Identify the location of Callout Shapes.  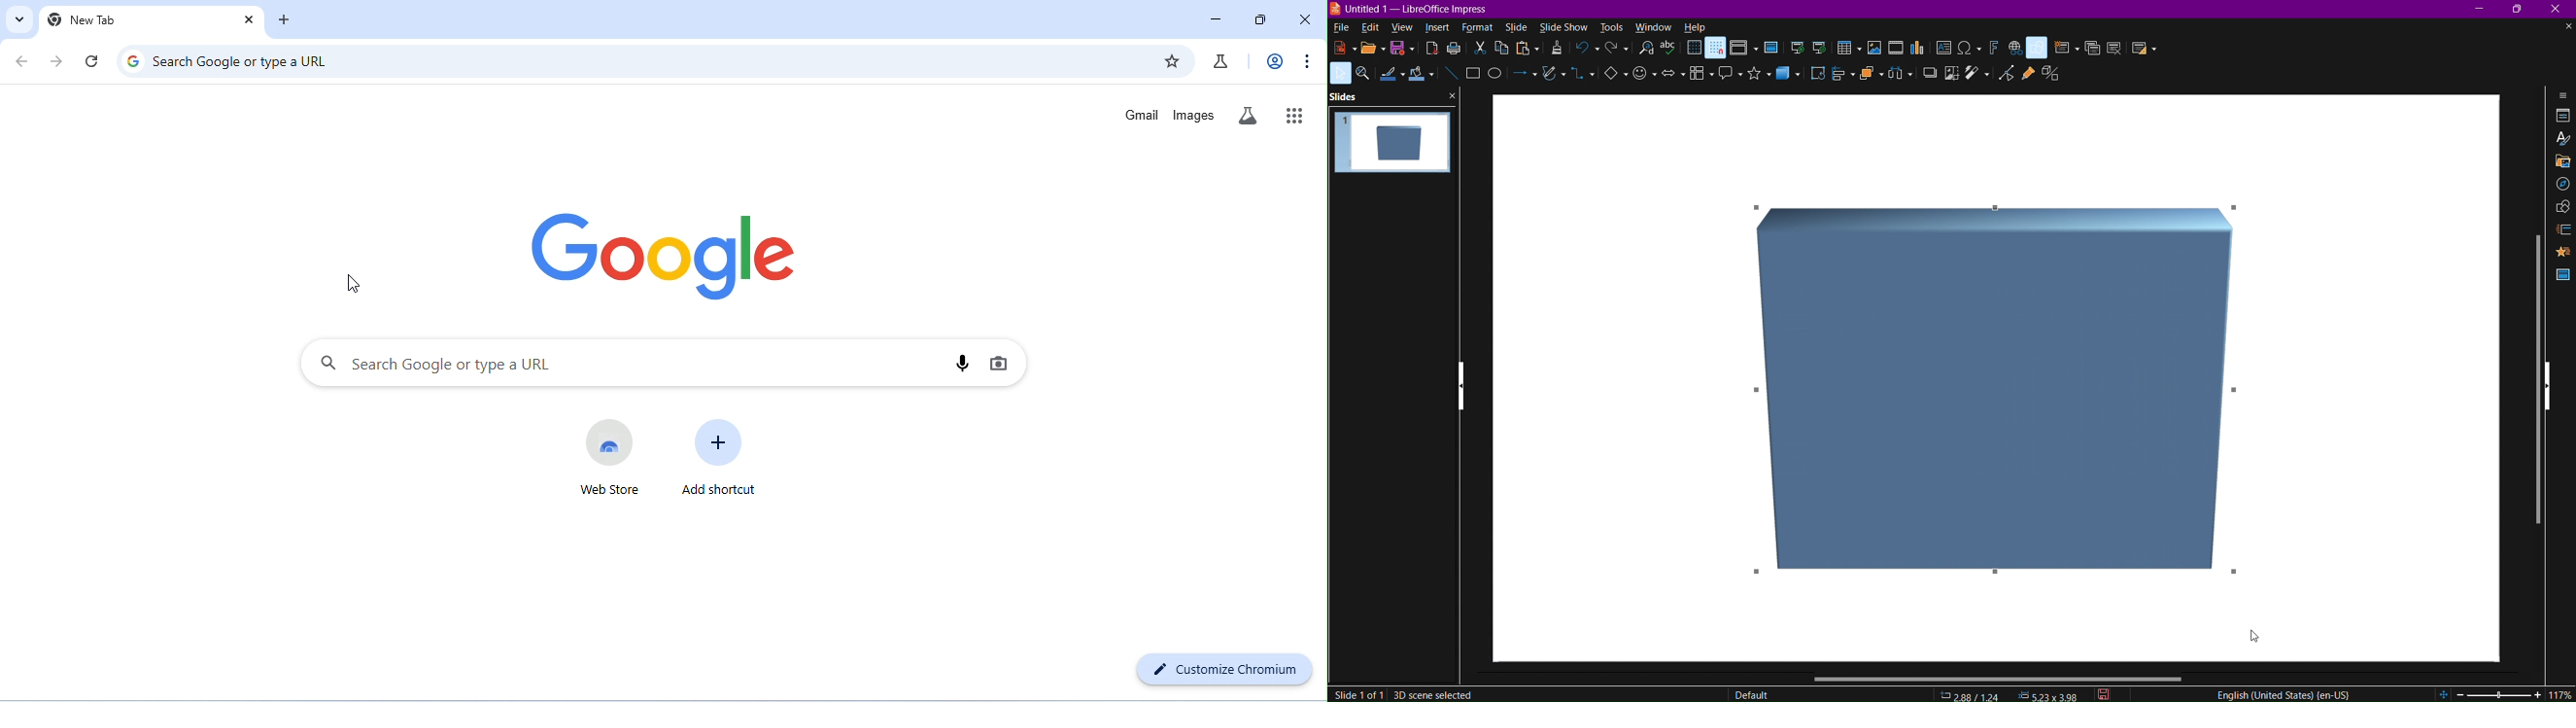
(1727, 77).